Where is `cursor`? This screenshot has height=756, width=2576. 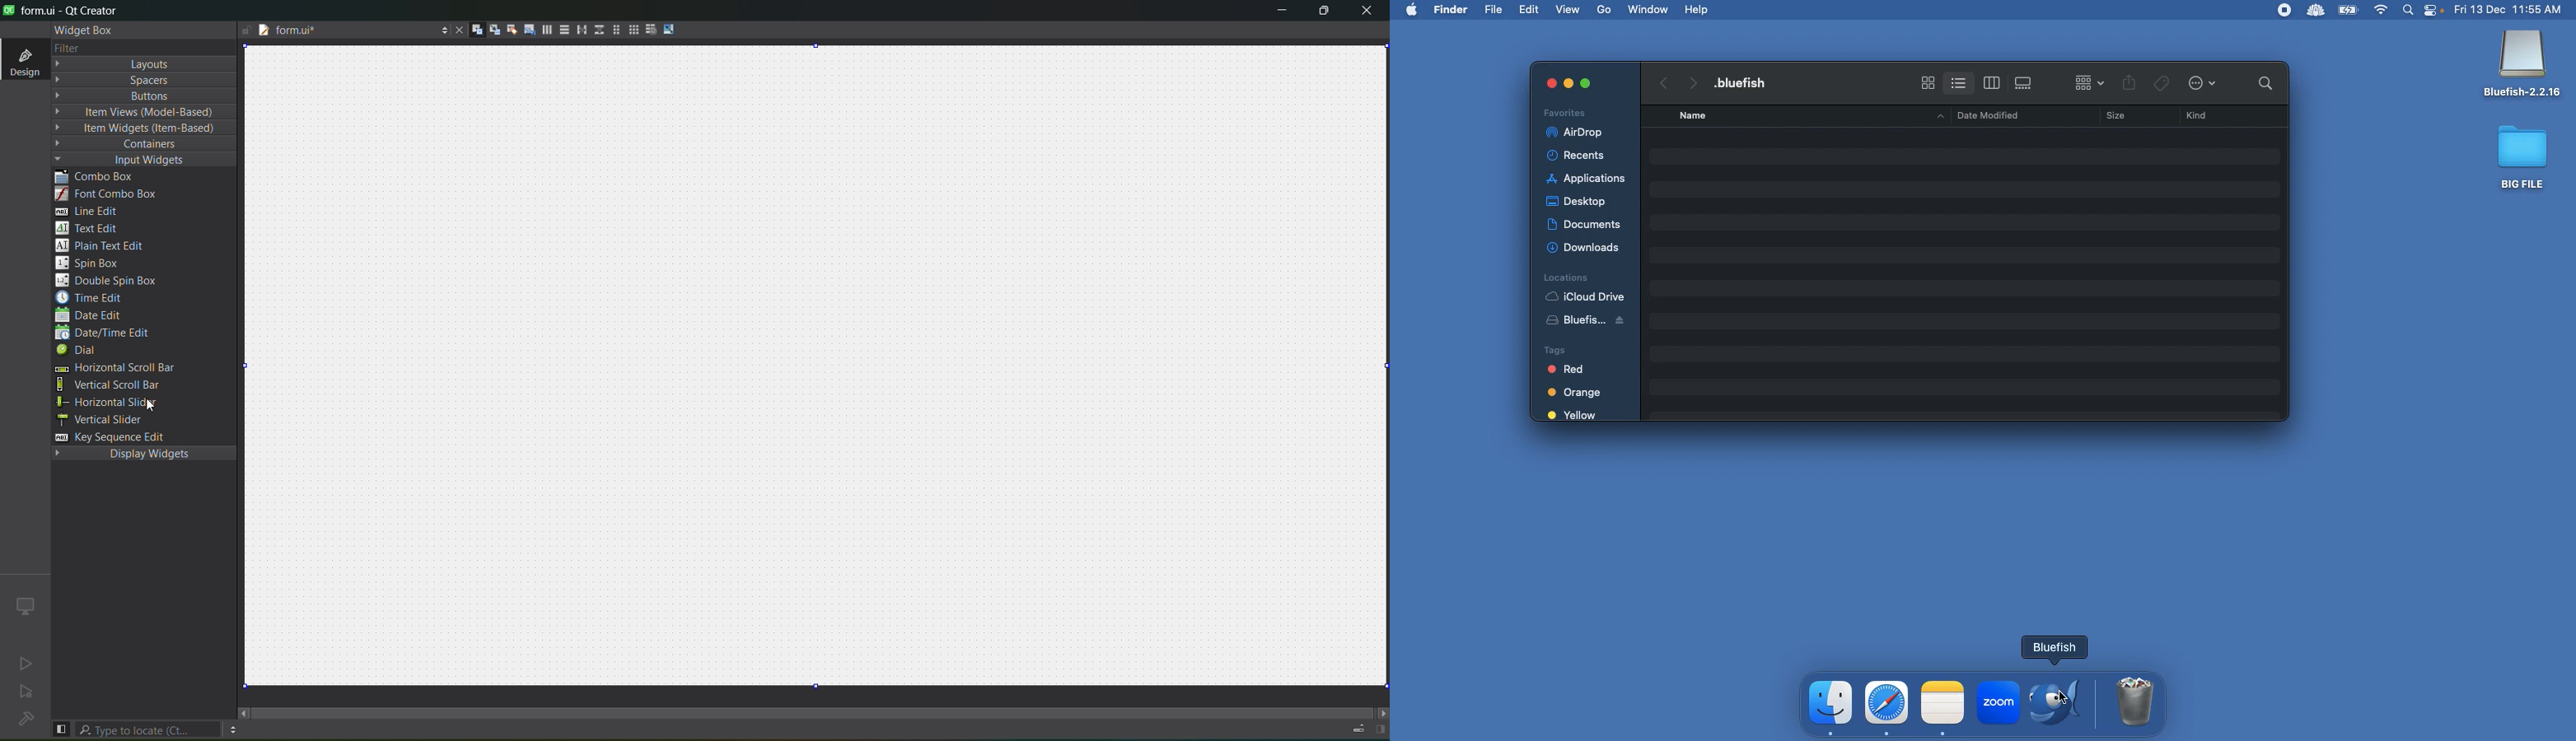
cursor is located at coordinates (149, 405).